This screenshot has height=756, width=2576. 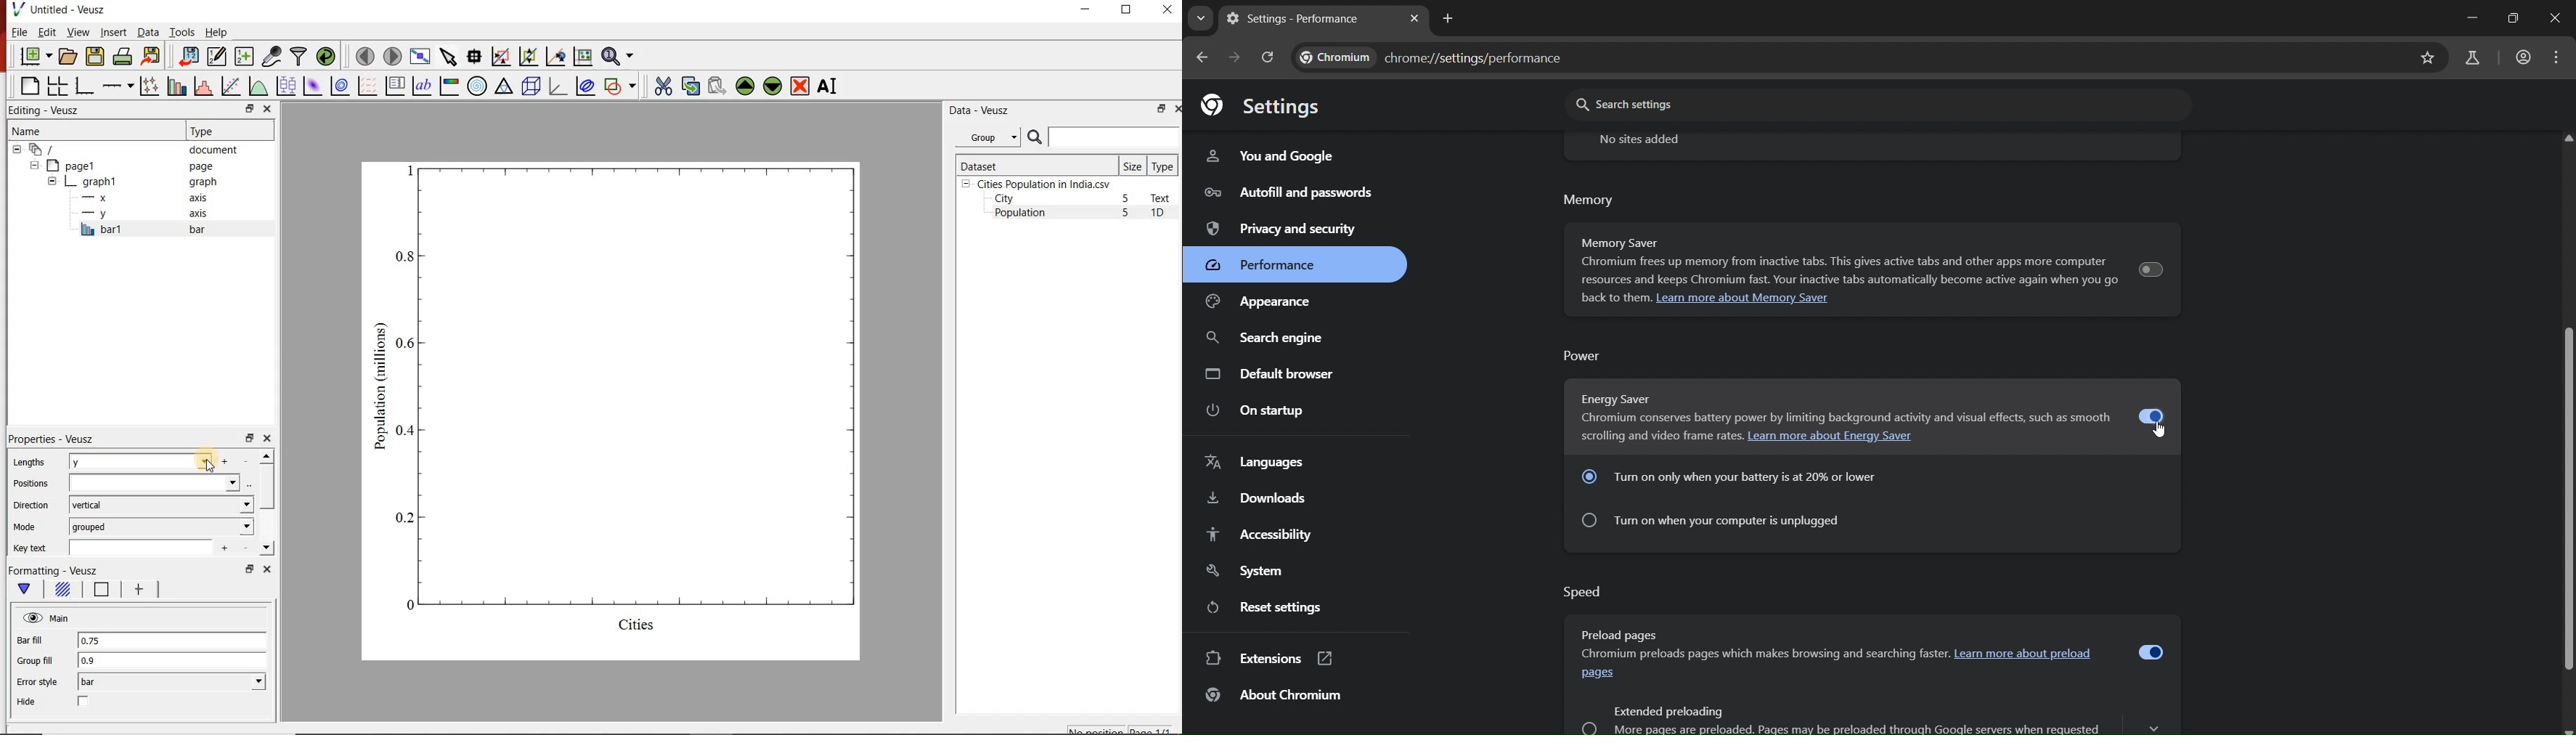 I want to click on renames the selected widget, so click(x=828, y=86).